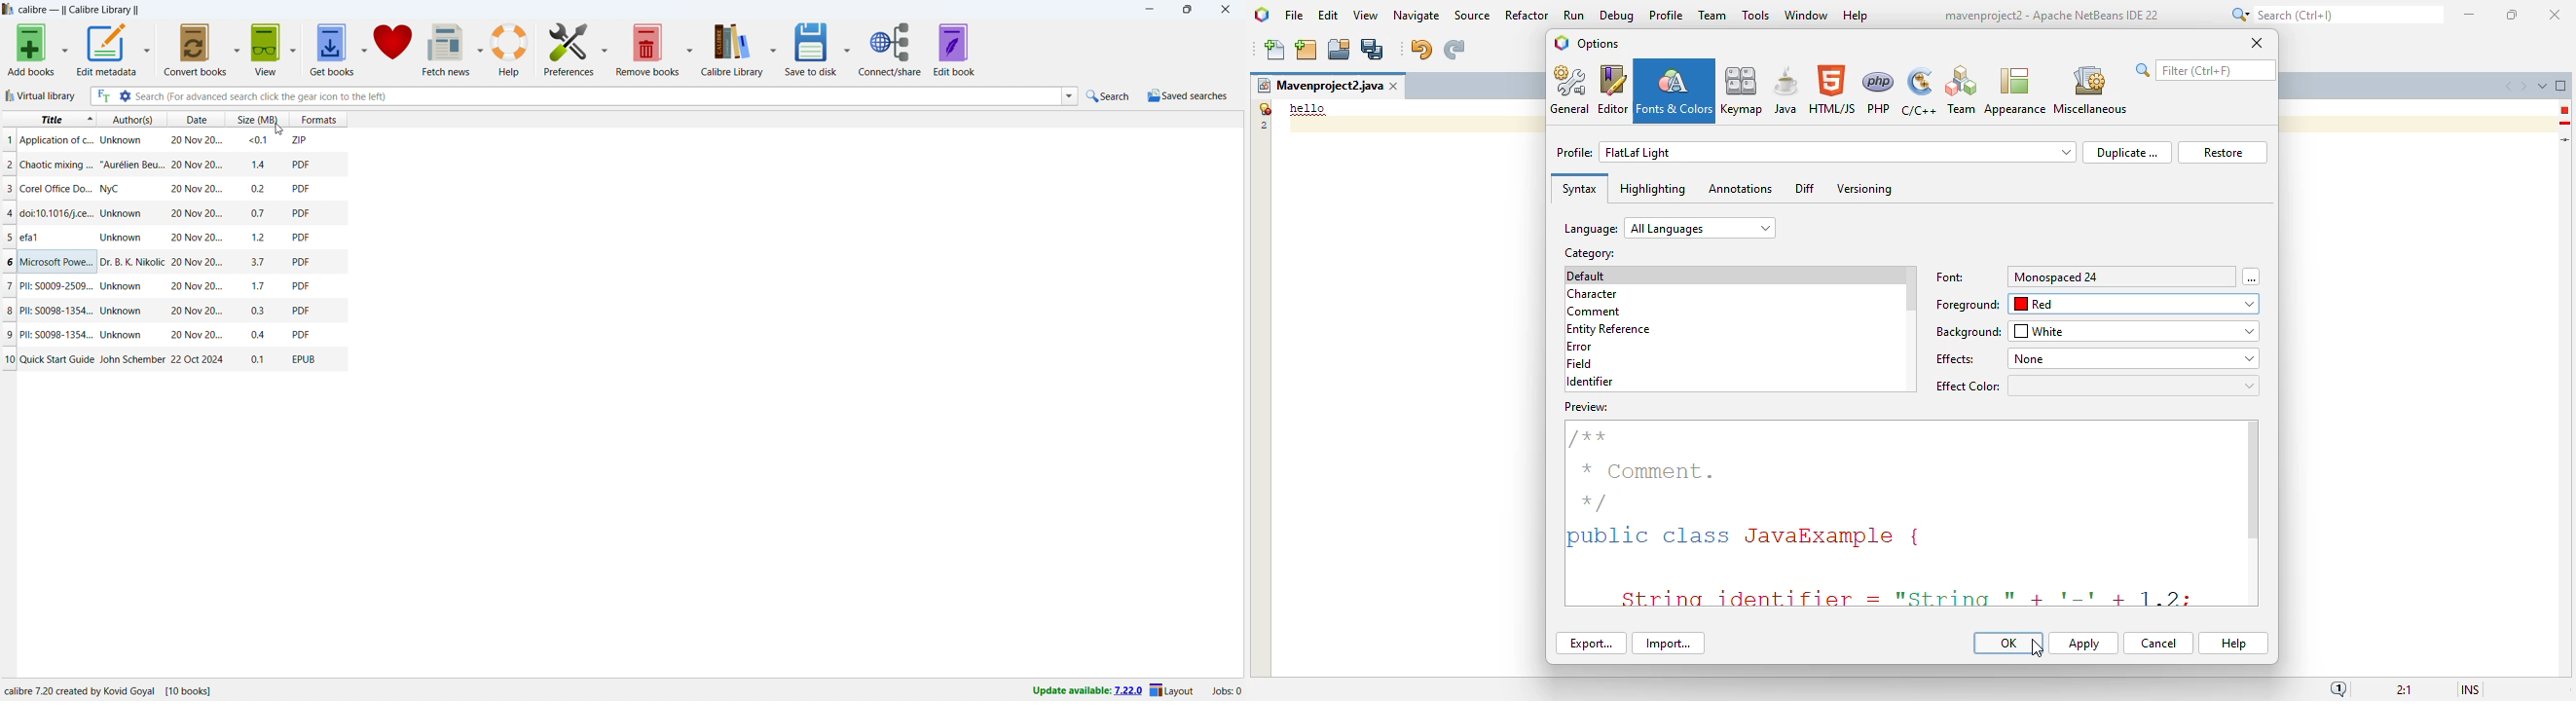 The image size is (2576, 728). I want to click on add books, so click(32, 49).